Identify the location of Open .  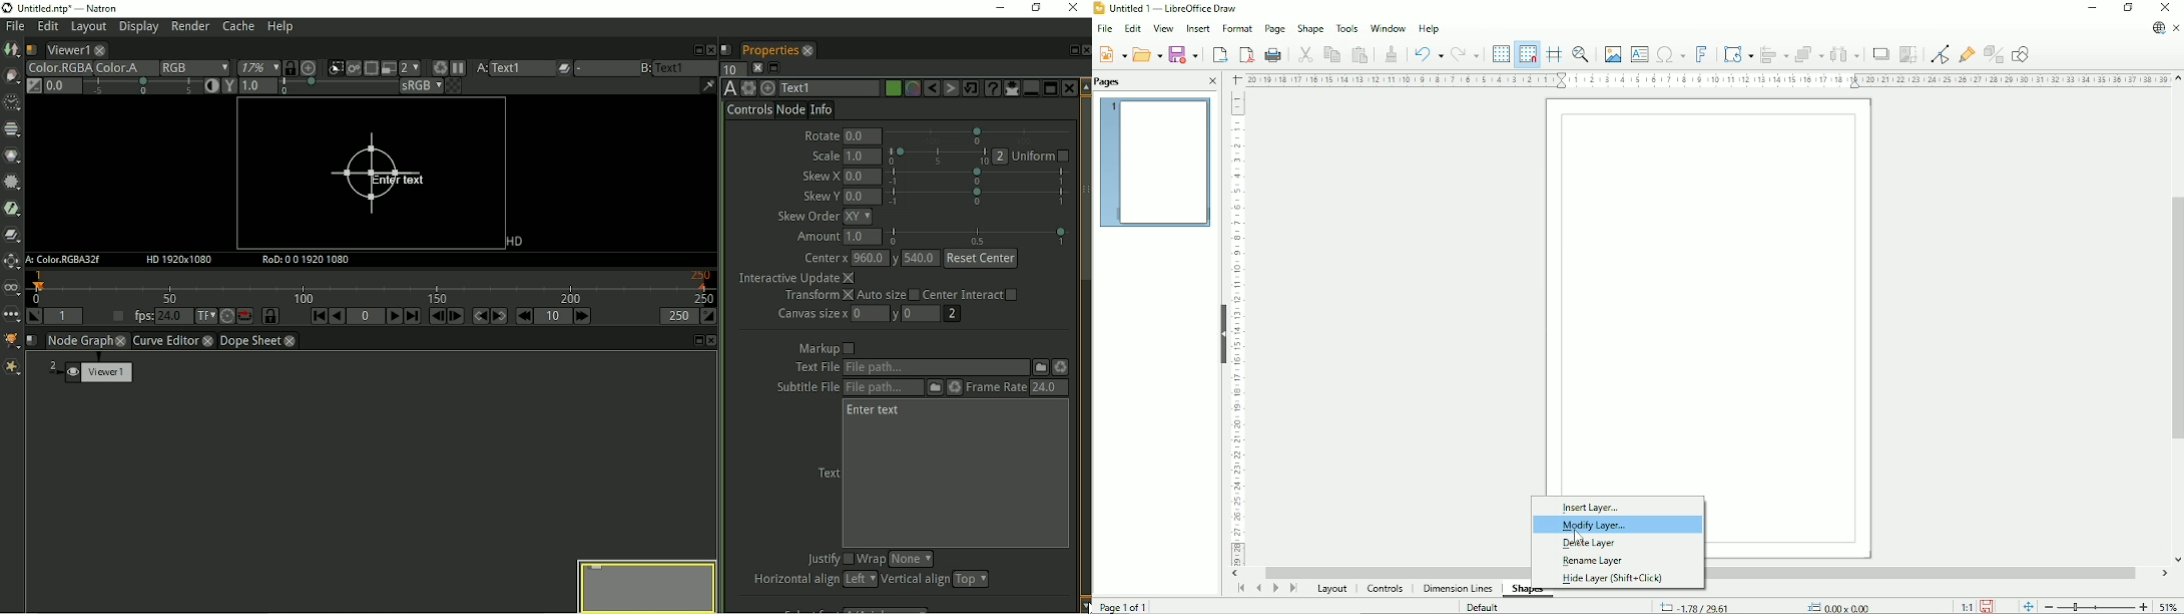
(1147, 53).